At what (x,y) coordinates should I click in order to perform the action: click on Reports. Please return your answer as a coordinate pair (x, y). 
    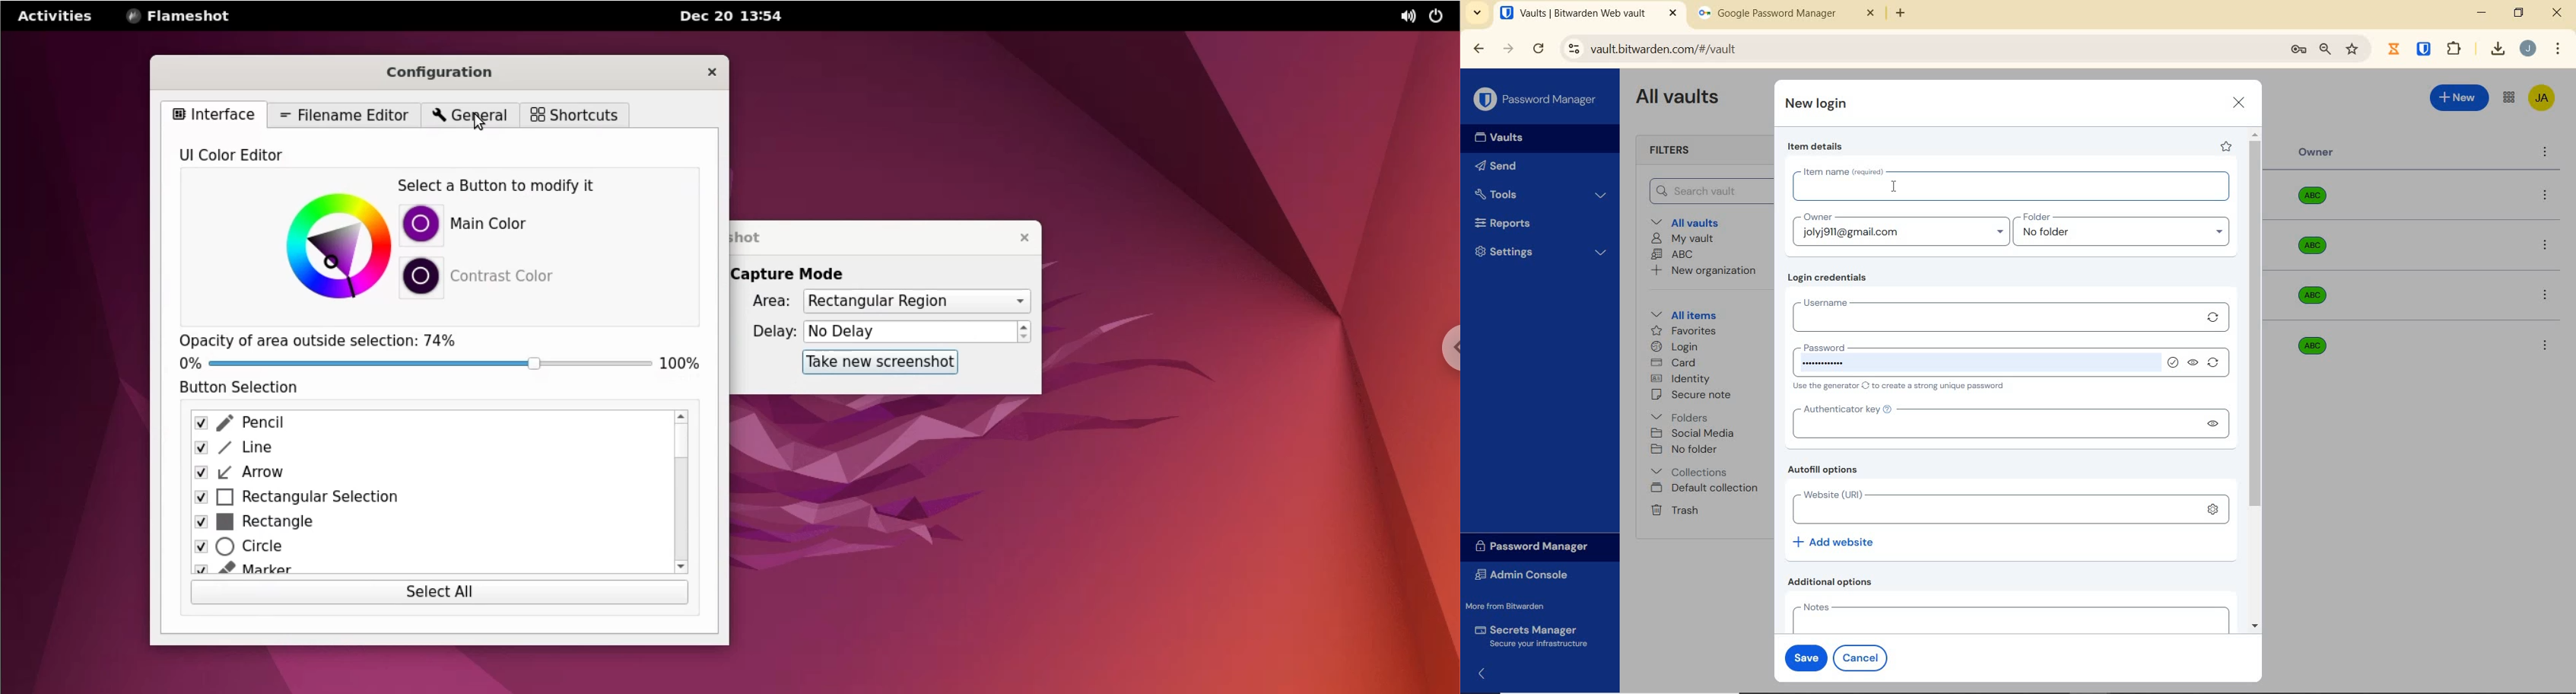
    Looking at the image, I should click on (1518, 220).